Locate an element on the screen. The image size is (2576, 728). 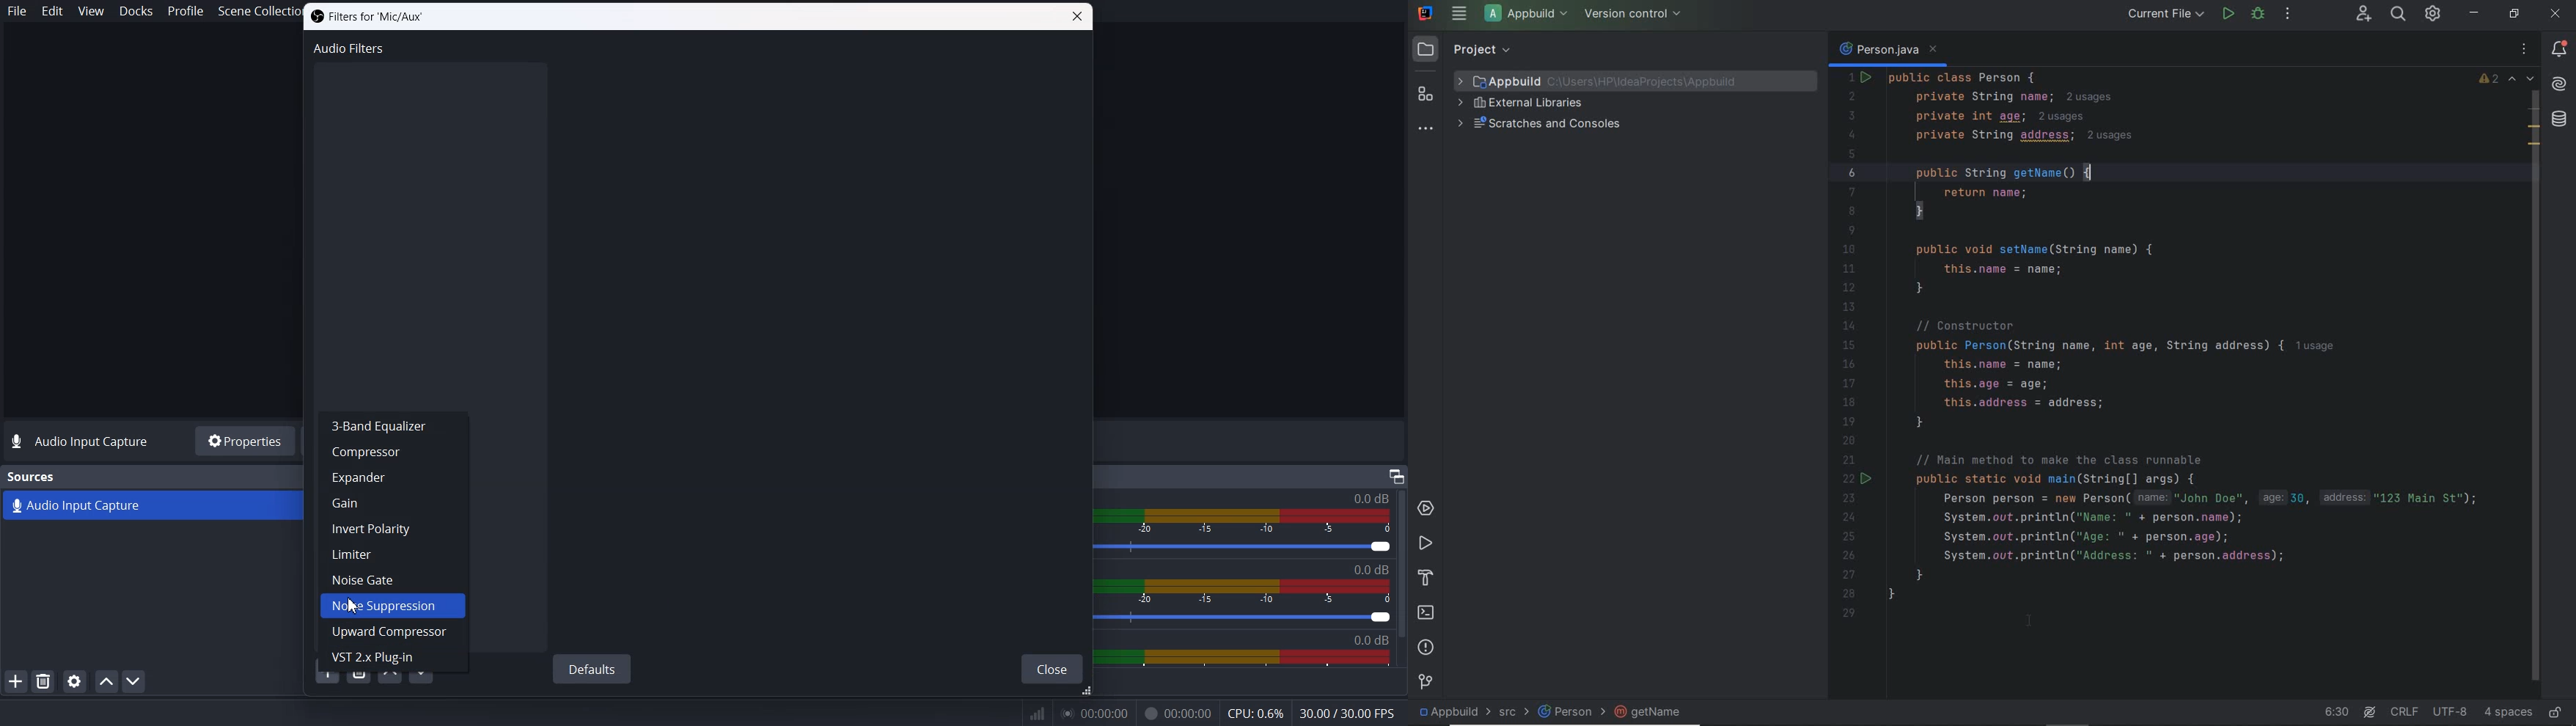
File is located at coordinates (18, 11).